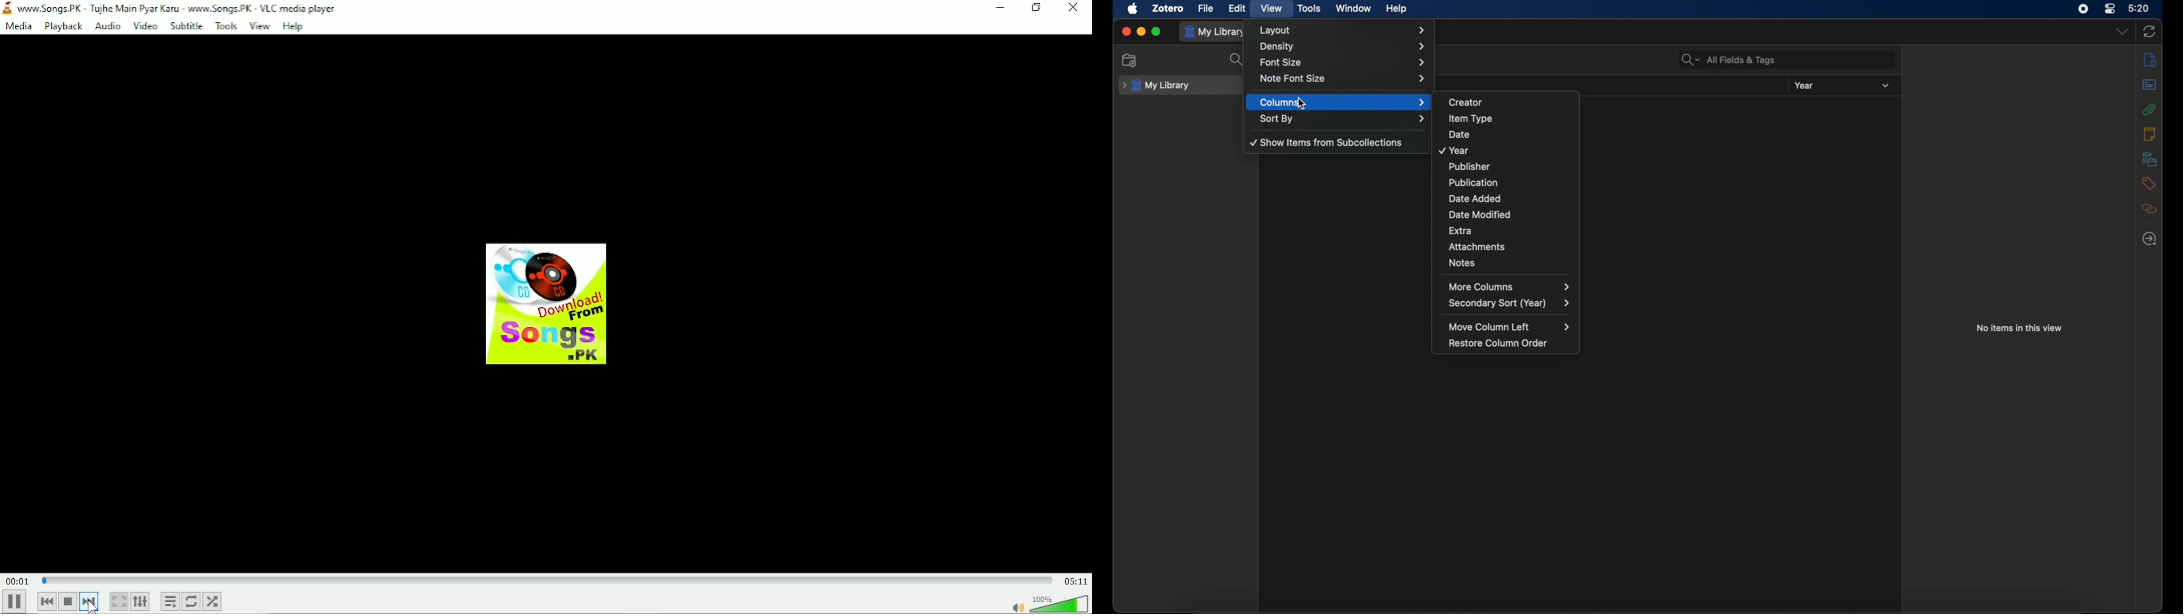 Image resolution: width=2184 pixels, height=616 pixels. What do you see at coordinates (1130, 60) in the screenshot?
I see `new collection` at bounding box center [1130, 60].